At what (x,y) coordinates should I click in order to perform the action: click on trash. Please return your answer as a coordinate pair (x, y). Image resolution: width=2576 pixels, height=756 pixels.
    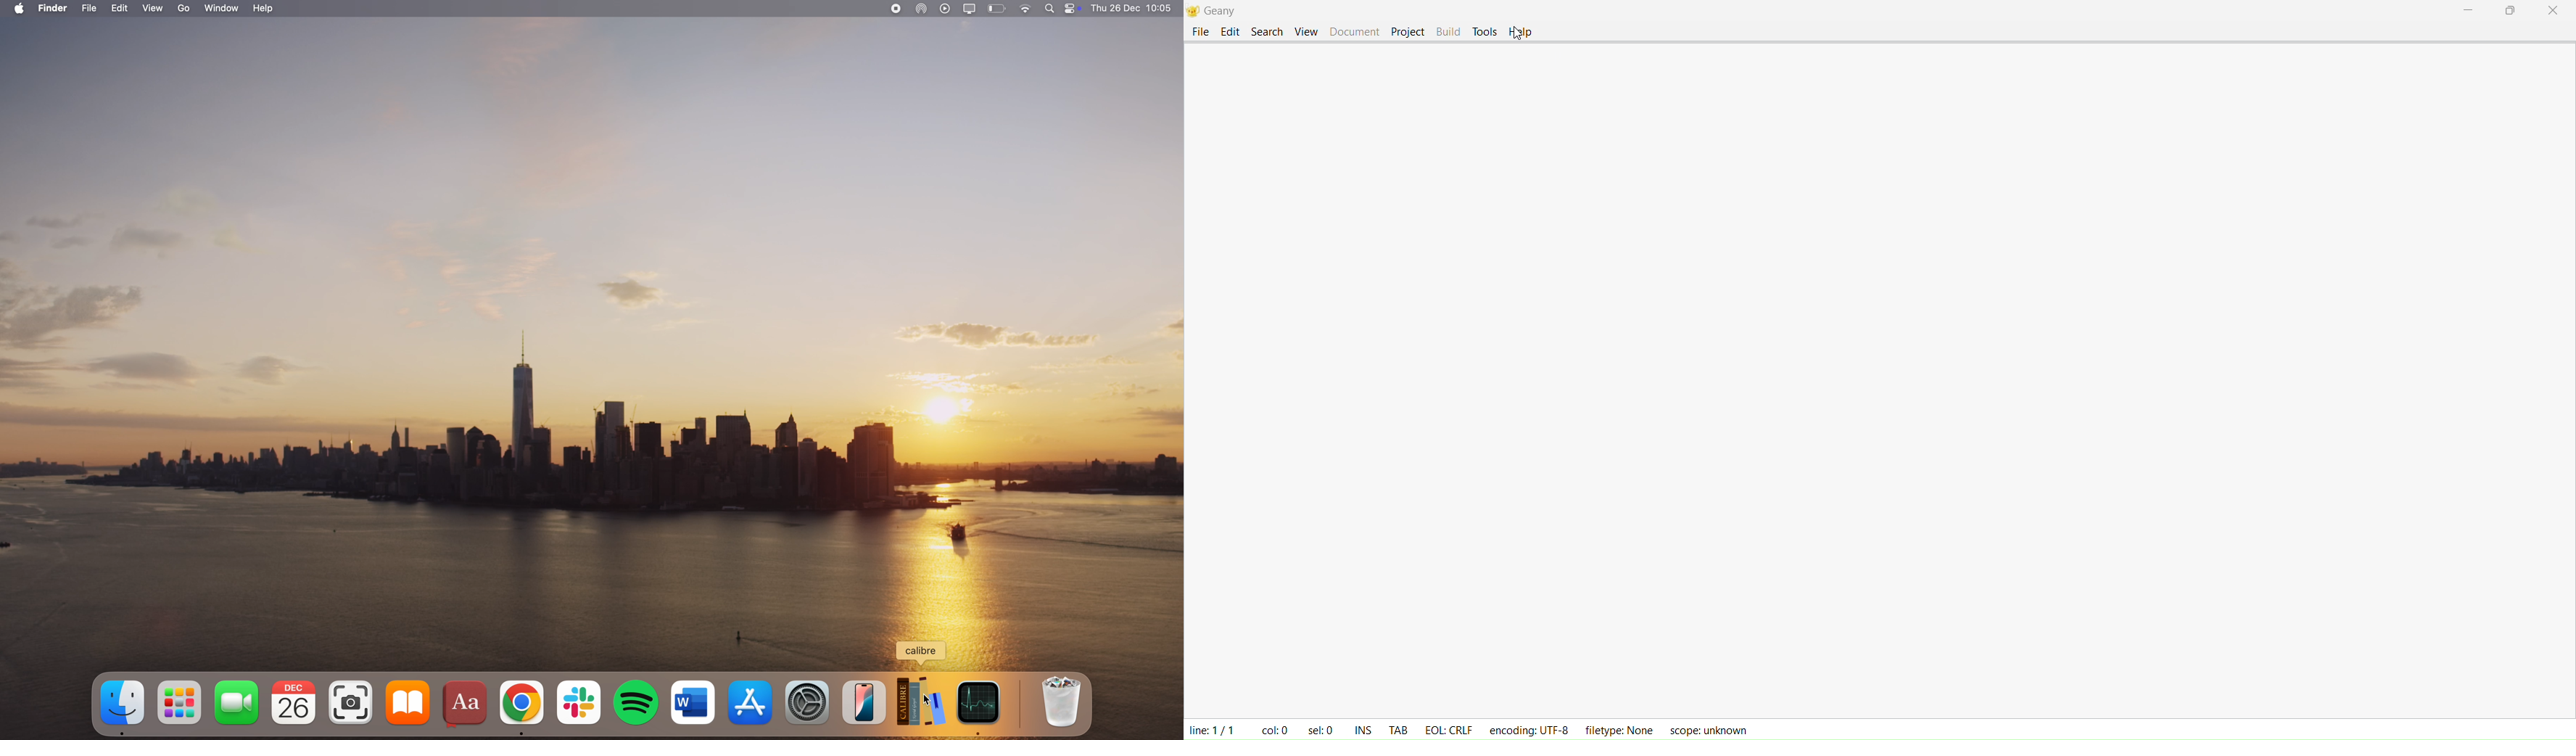
    Looking at the image, I should click on (1062, 701).